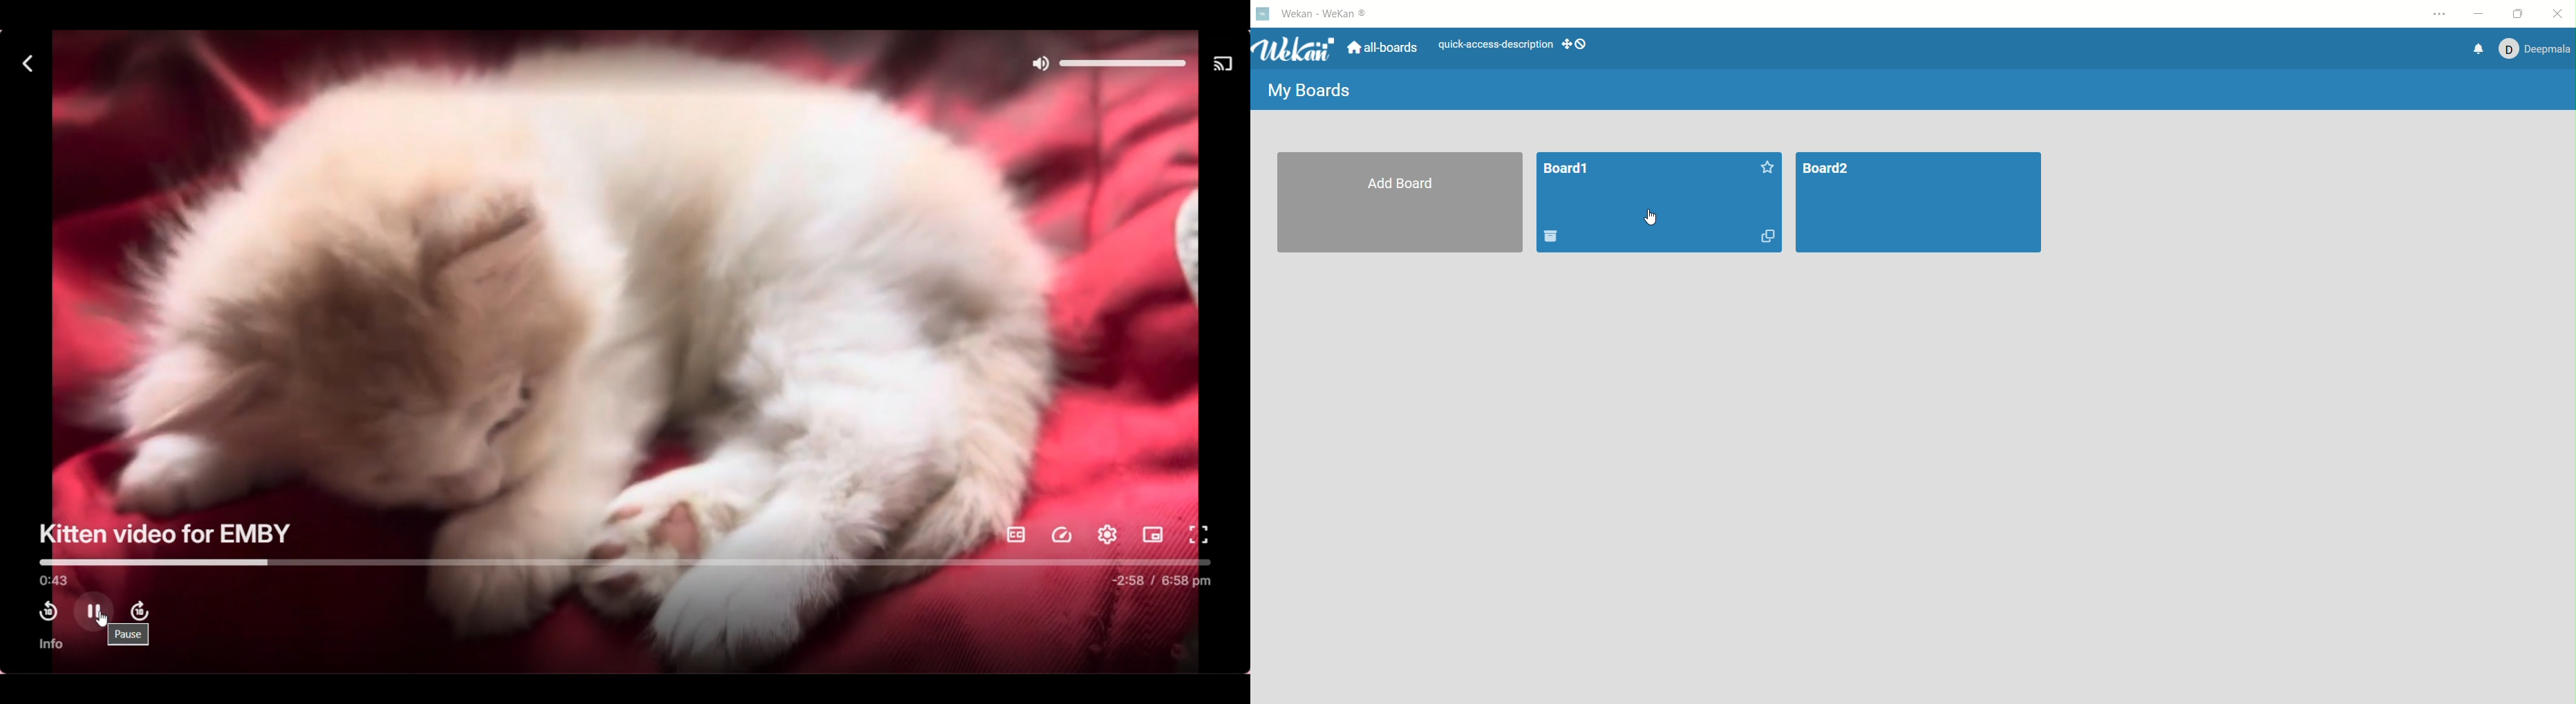  What do you see at coordinates (52, 644) in the screenshot?
I see `info` at bounding box center [52, 644].